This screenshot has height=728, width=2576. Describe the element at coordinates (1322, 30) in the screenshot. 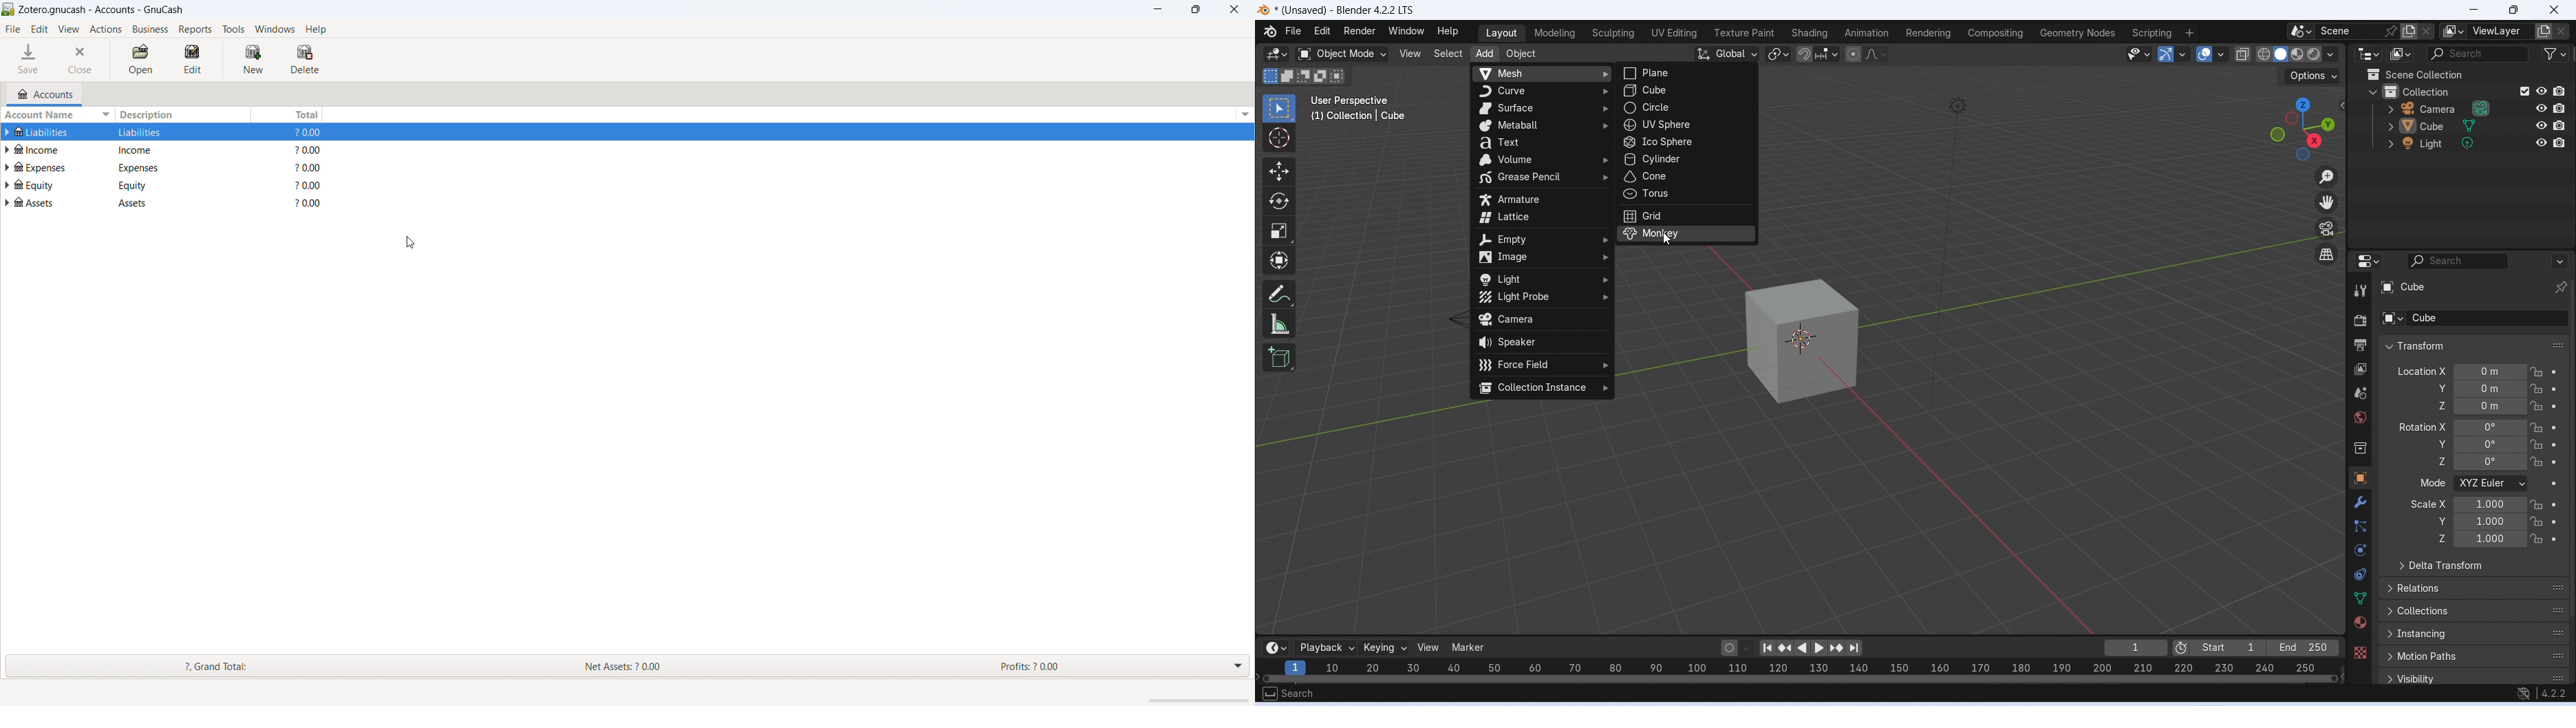

I see `Edit` at that location.